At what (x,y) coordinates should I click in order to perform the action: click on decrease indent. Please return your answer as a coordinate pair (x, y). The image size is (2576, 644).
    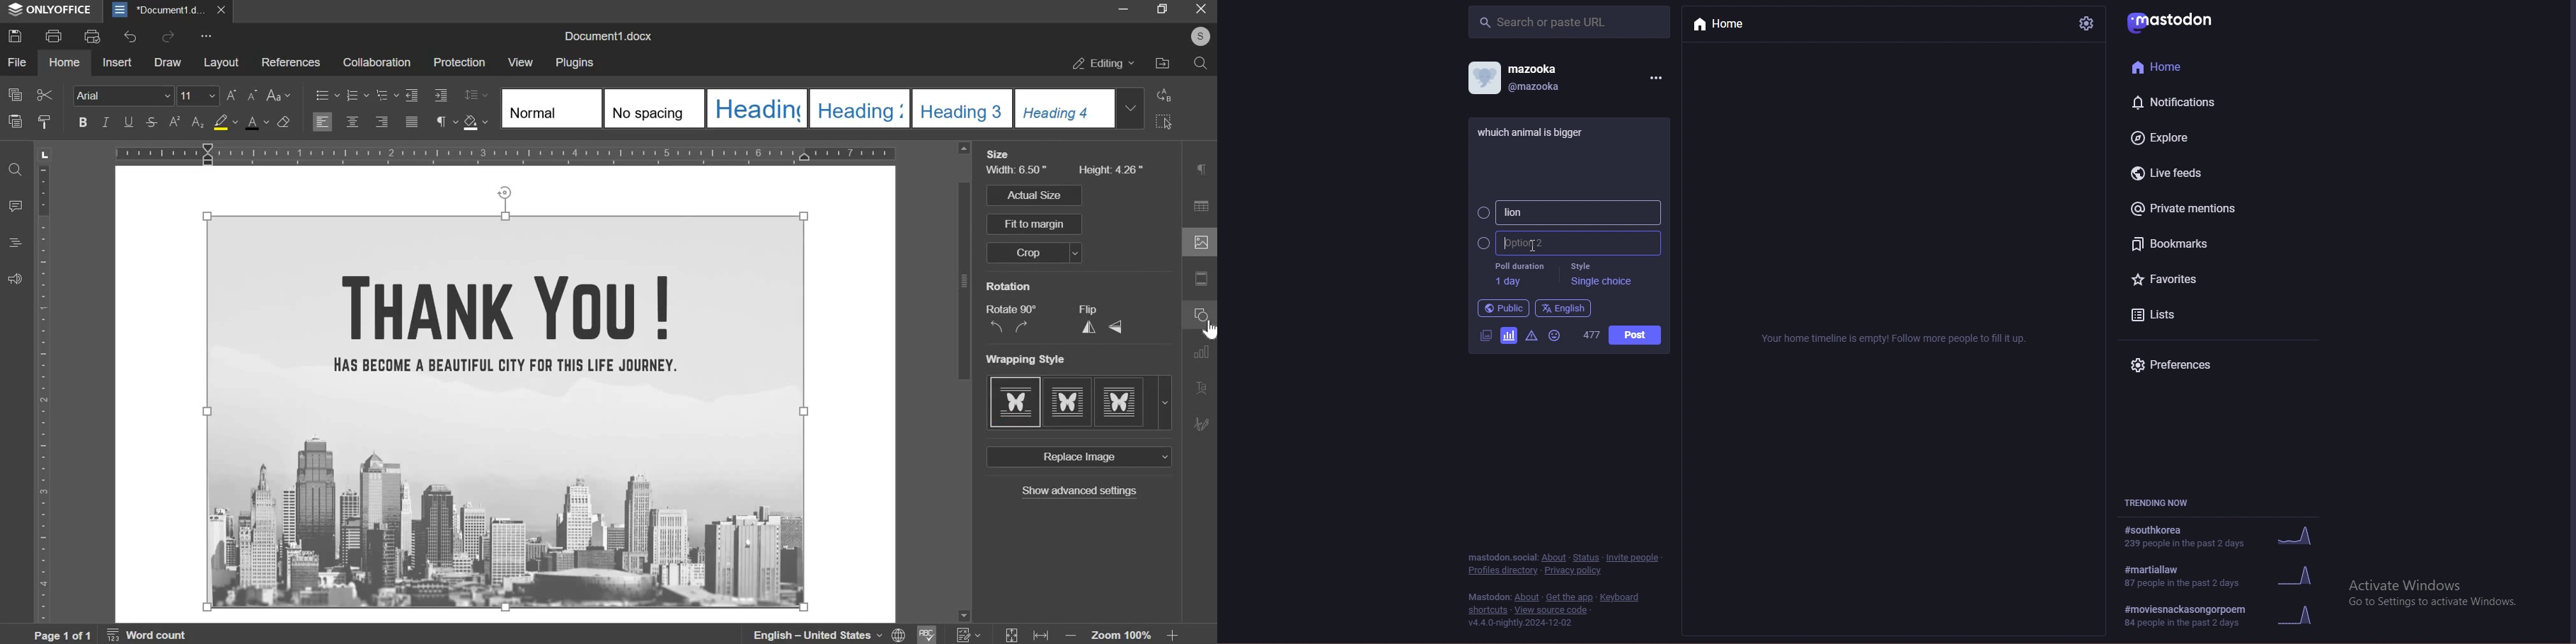
    Looking at the image, I should click on (411, 95).